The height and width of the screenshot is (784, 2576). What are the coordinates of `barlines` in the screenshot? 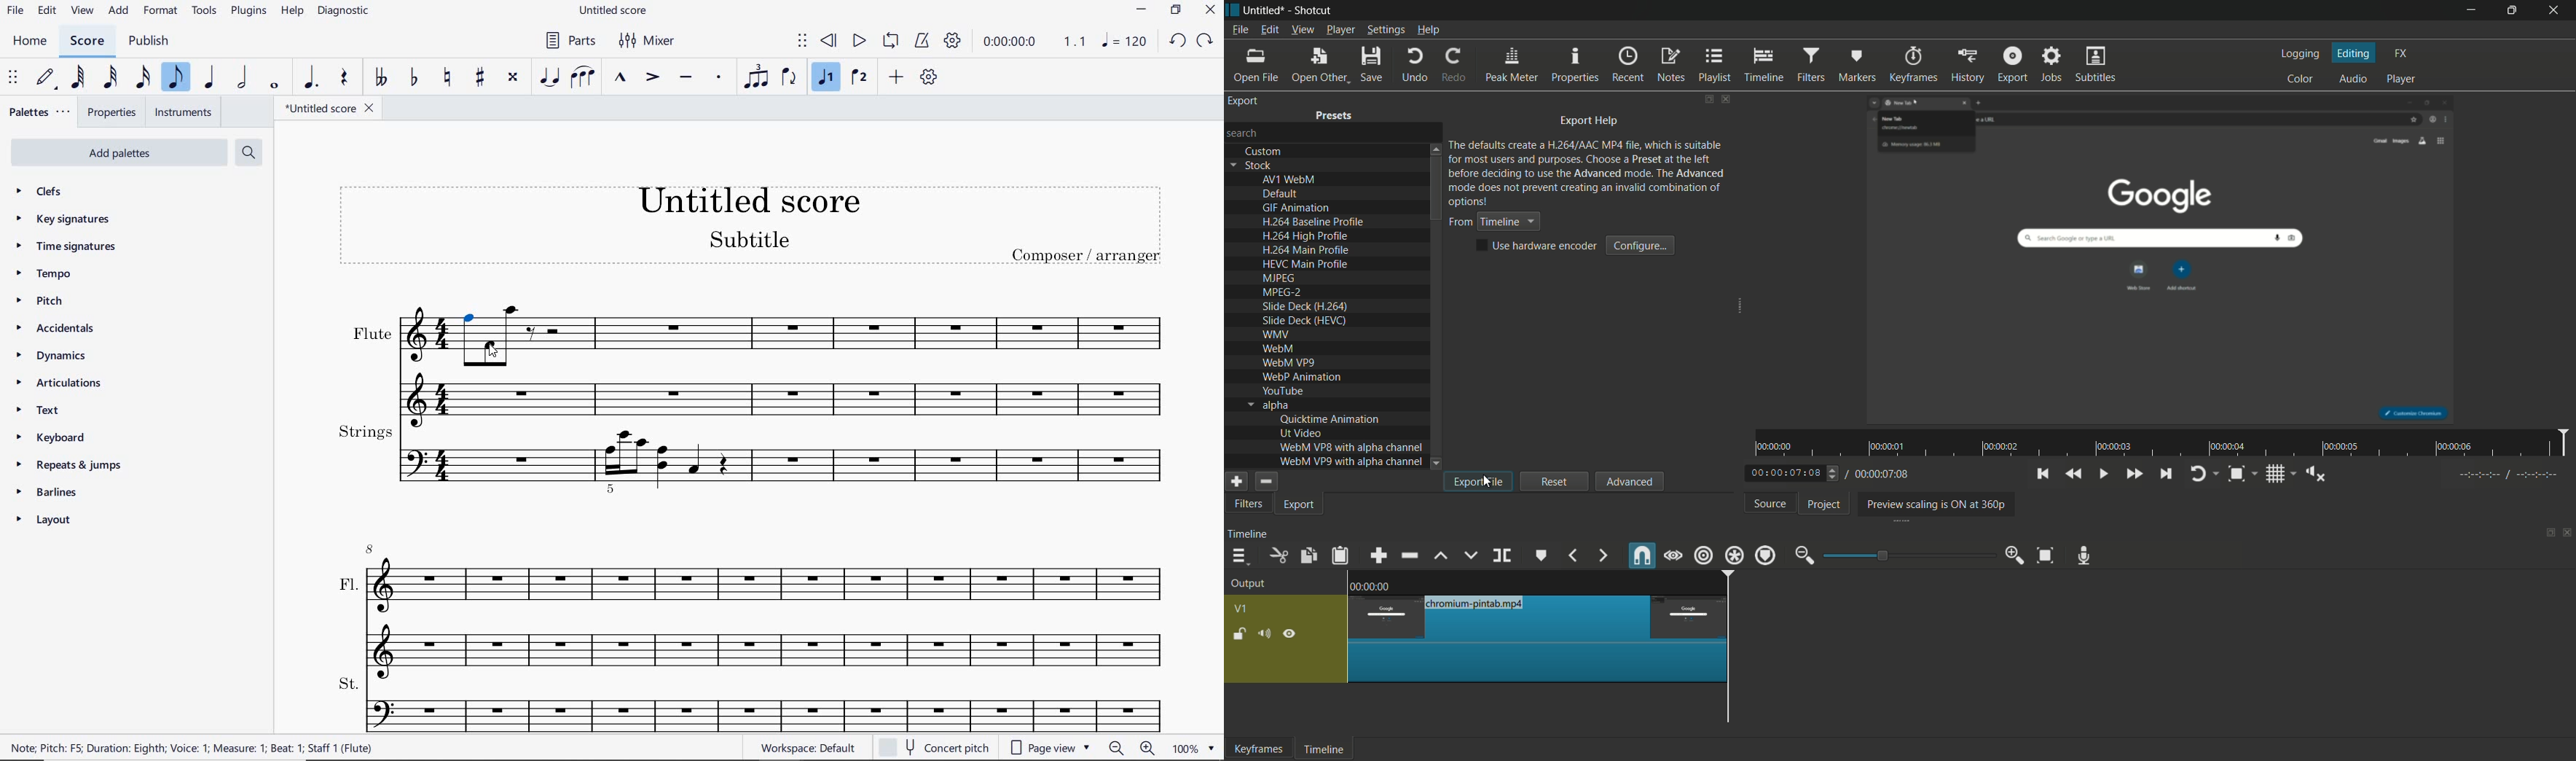 It's located at (47, 491).